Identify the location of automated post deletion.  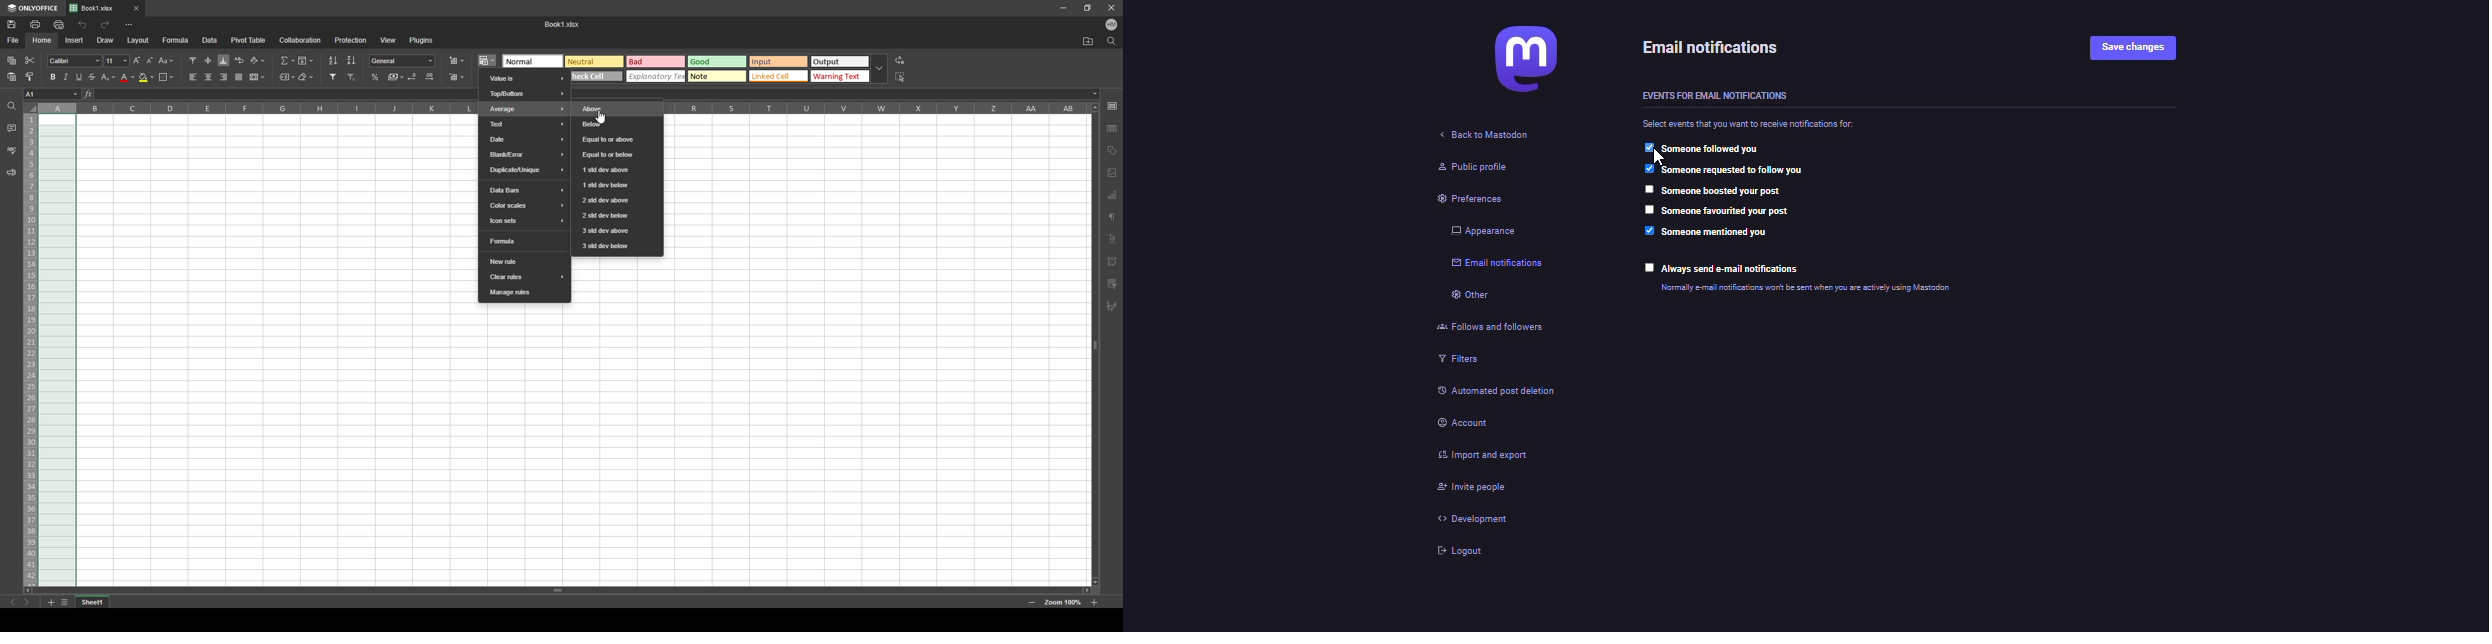
(1506, 393).